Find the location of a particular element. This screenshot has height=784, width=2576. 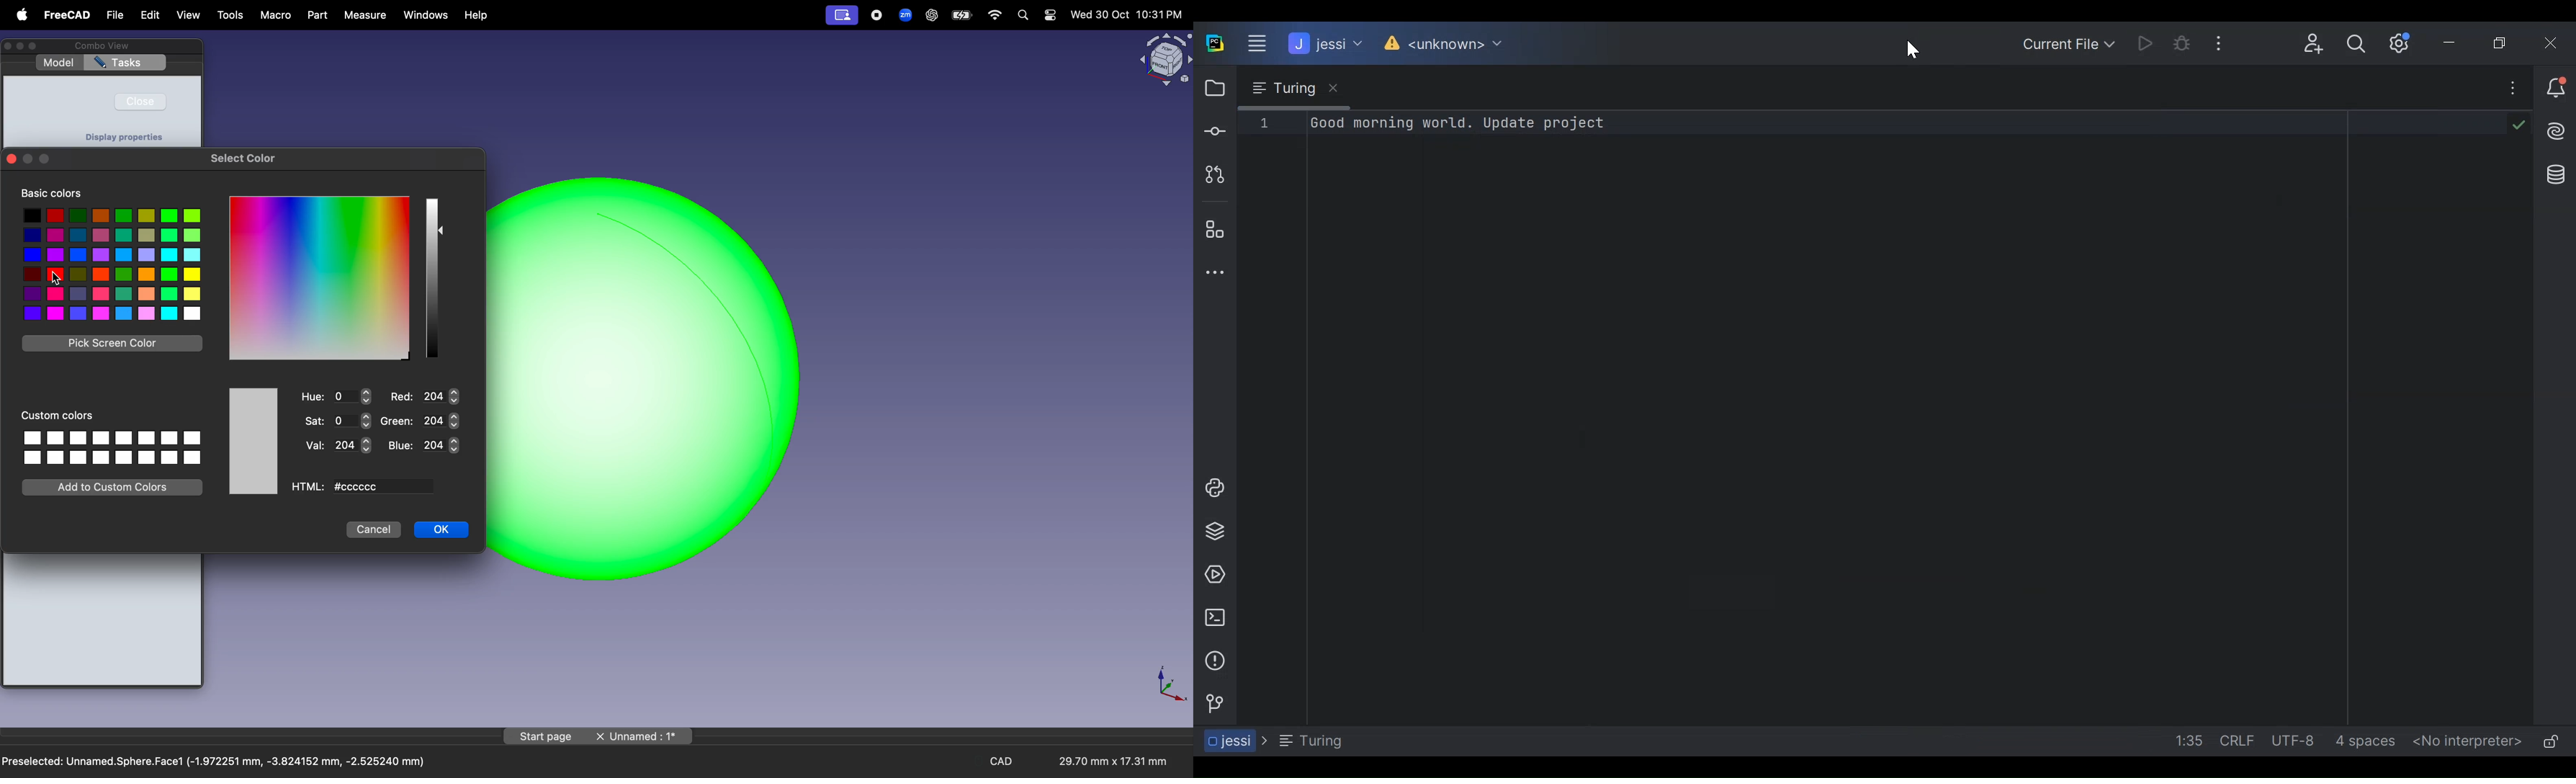

cursor is located at coordinates (56, 278).